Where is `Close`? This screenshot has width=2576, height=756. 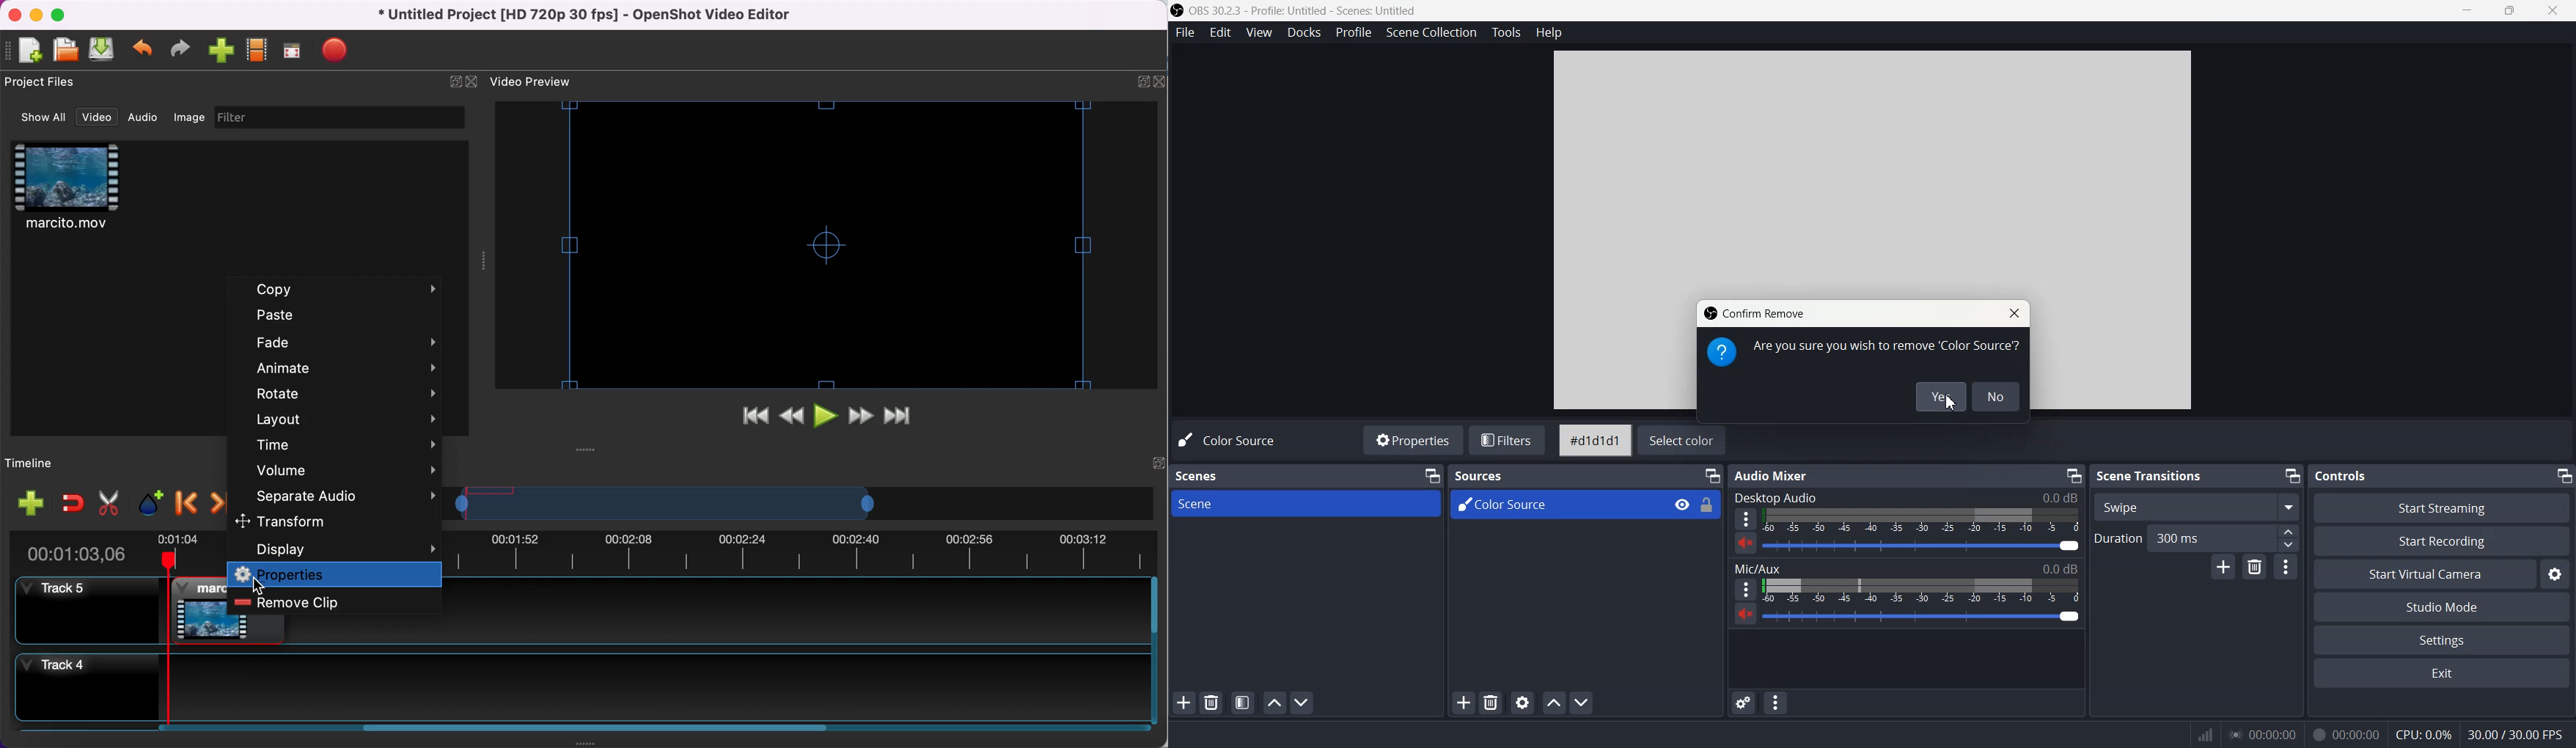 Close is located at coordinates (2553, 10).